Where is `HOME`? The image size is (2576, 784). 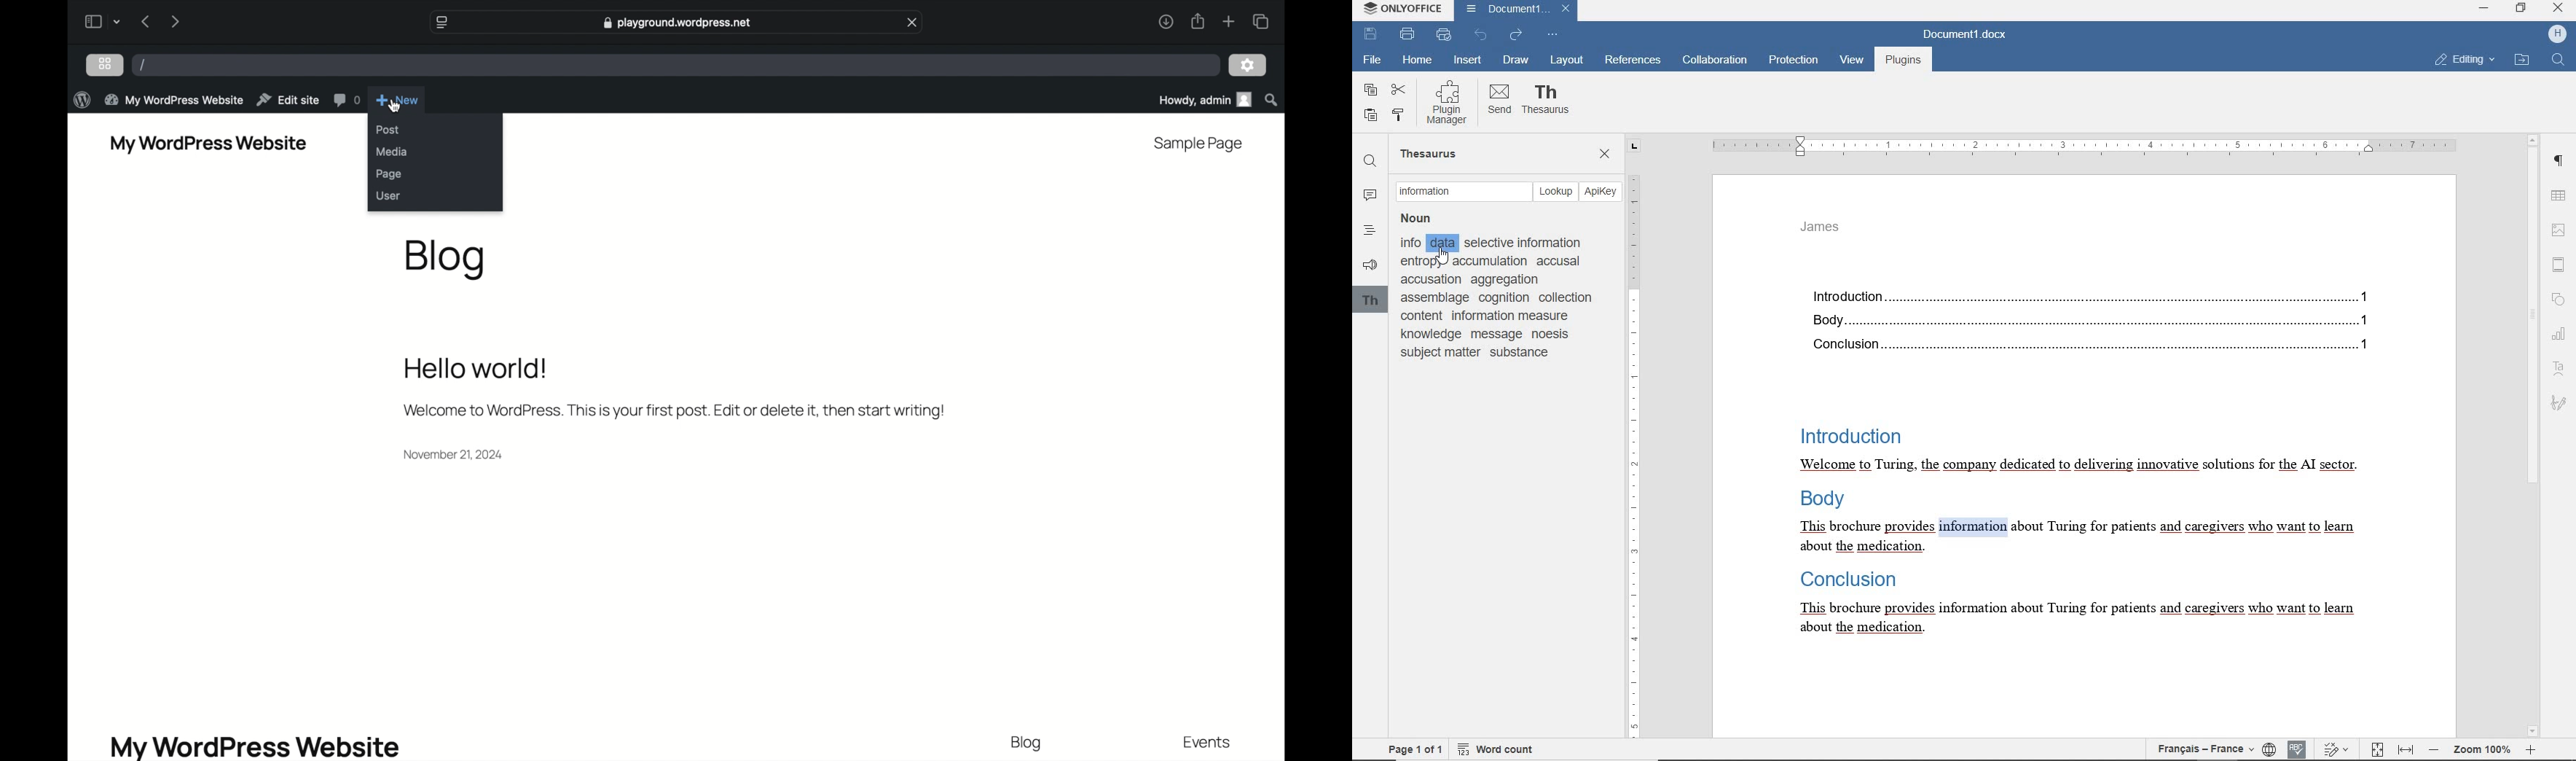 HOME is located at coordinates (1415, 61).